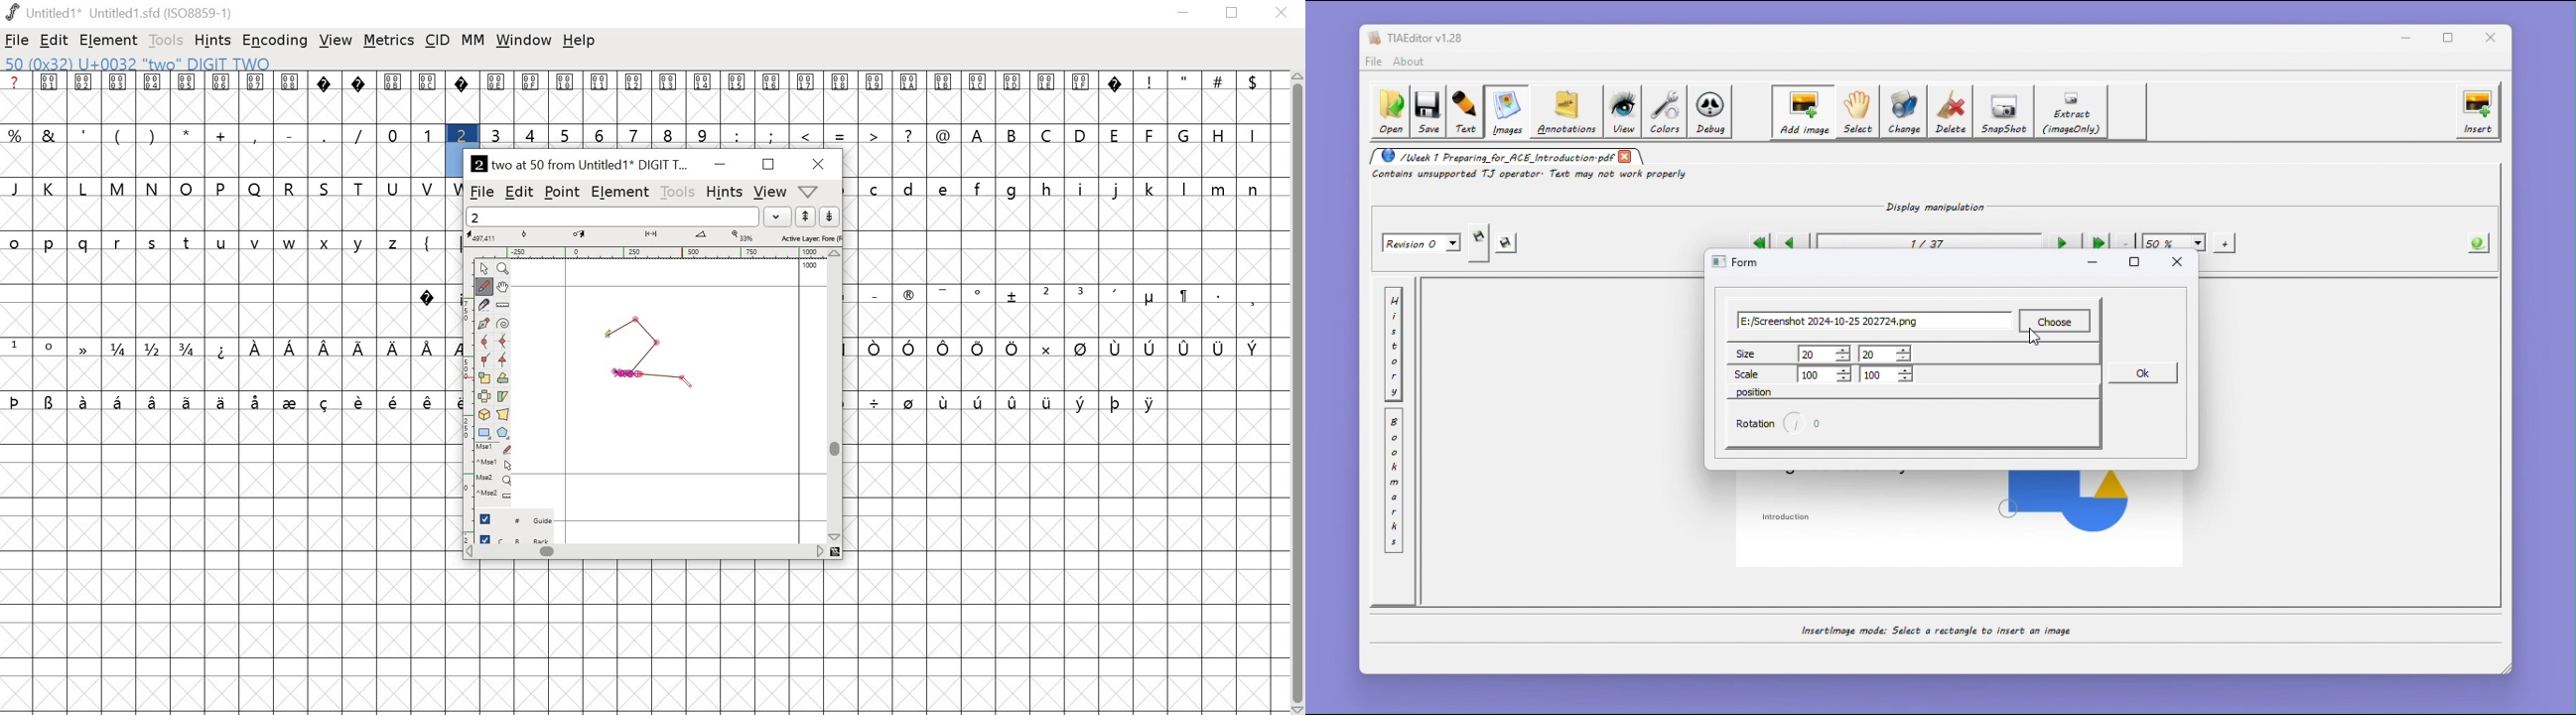 Image resolution: width=2576 pixels, height=728 pixels. I want to click on point, so click(562, 192).